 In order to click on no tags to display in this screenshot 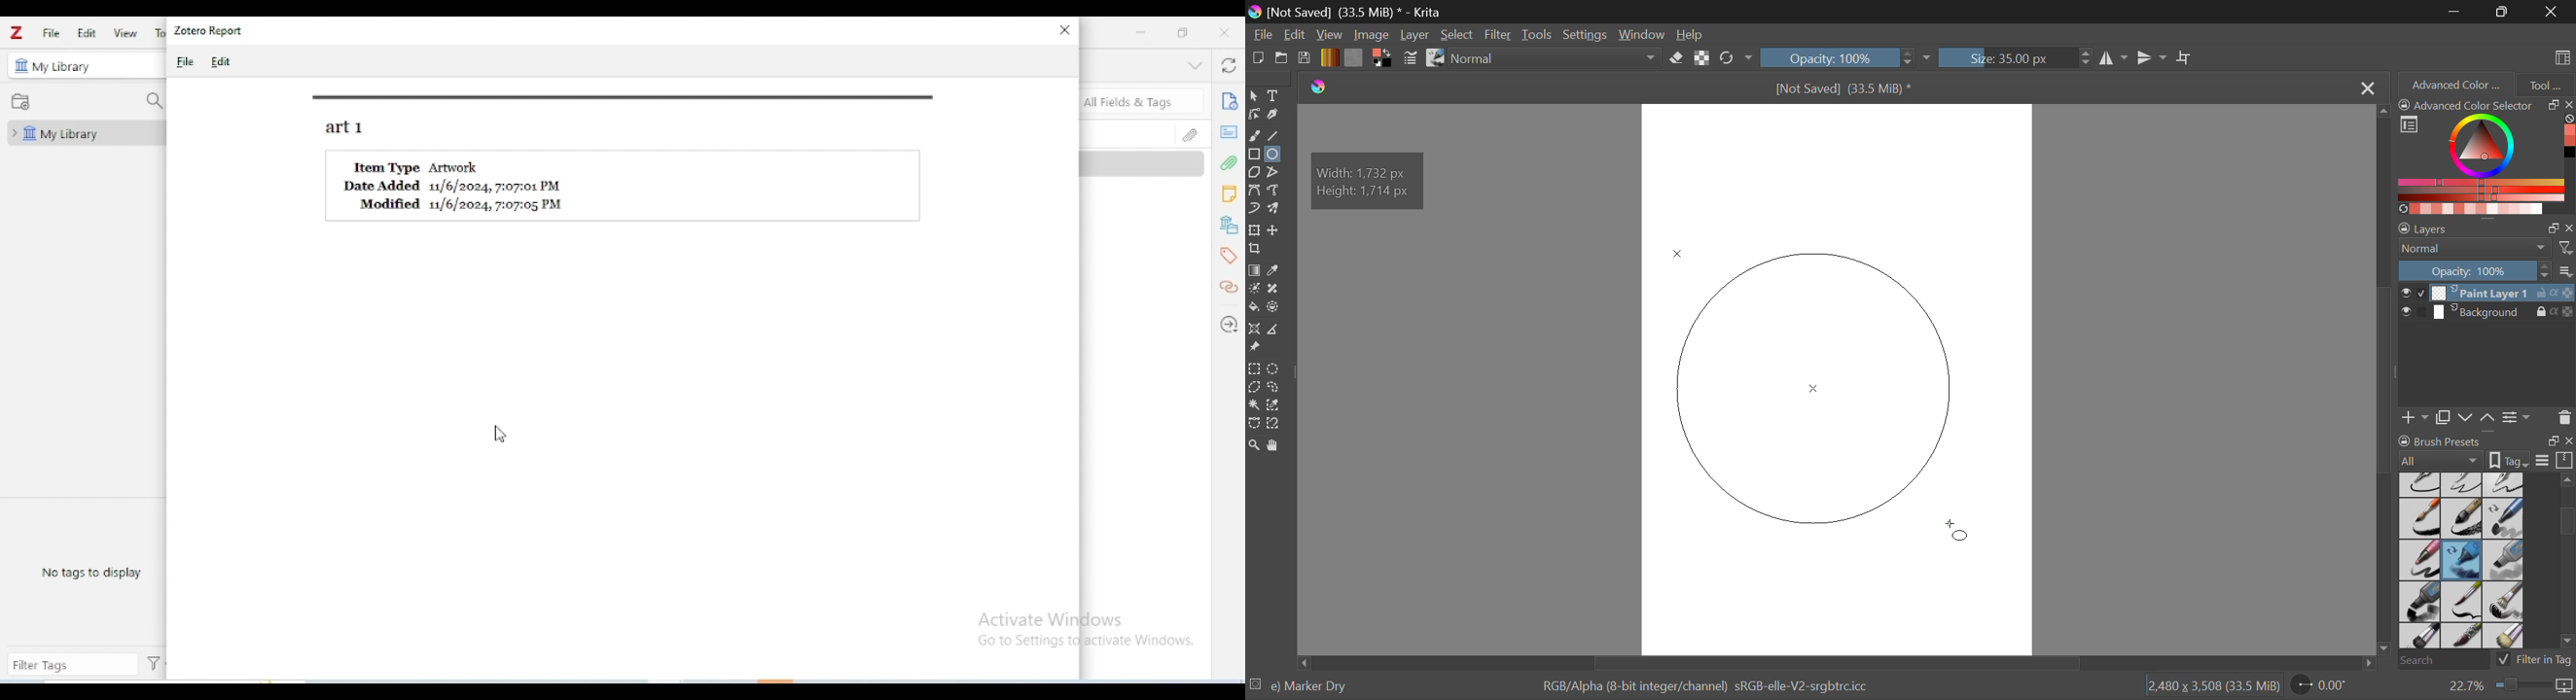, I will do `click(90, 572)`.